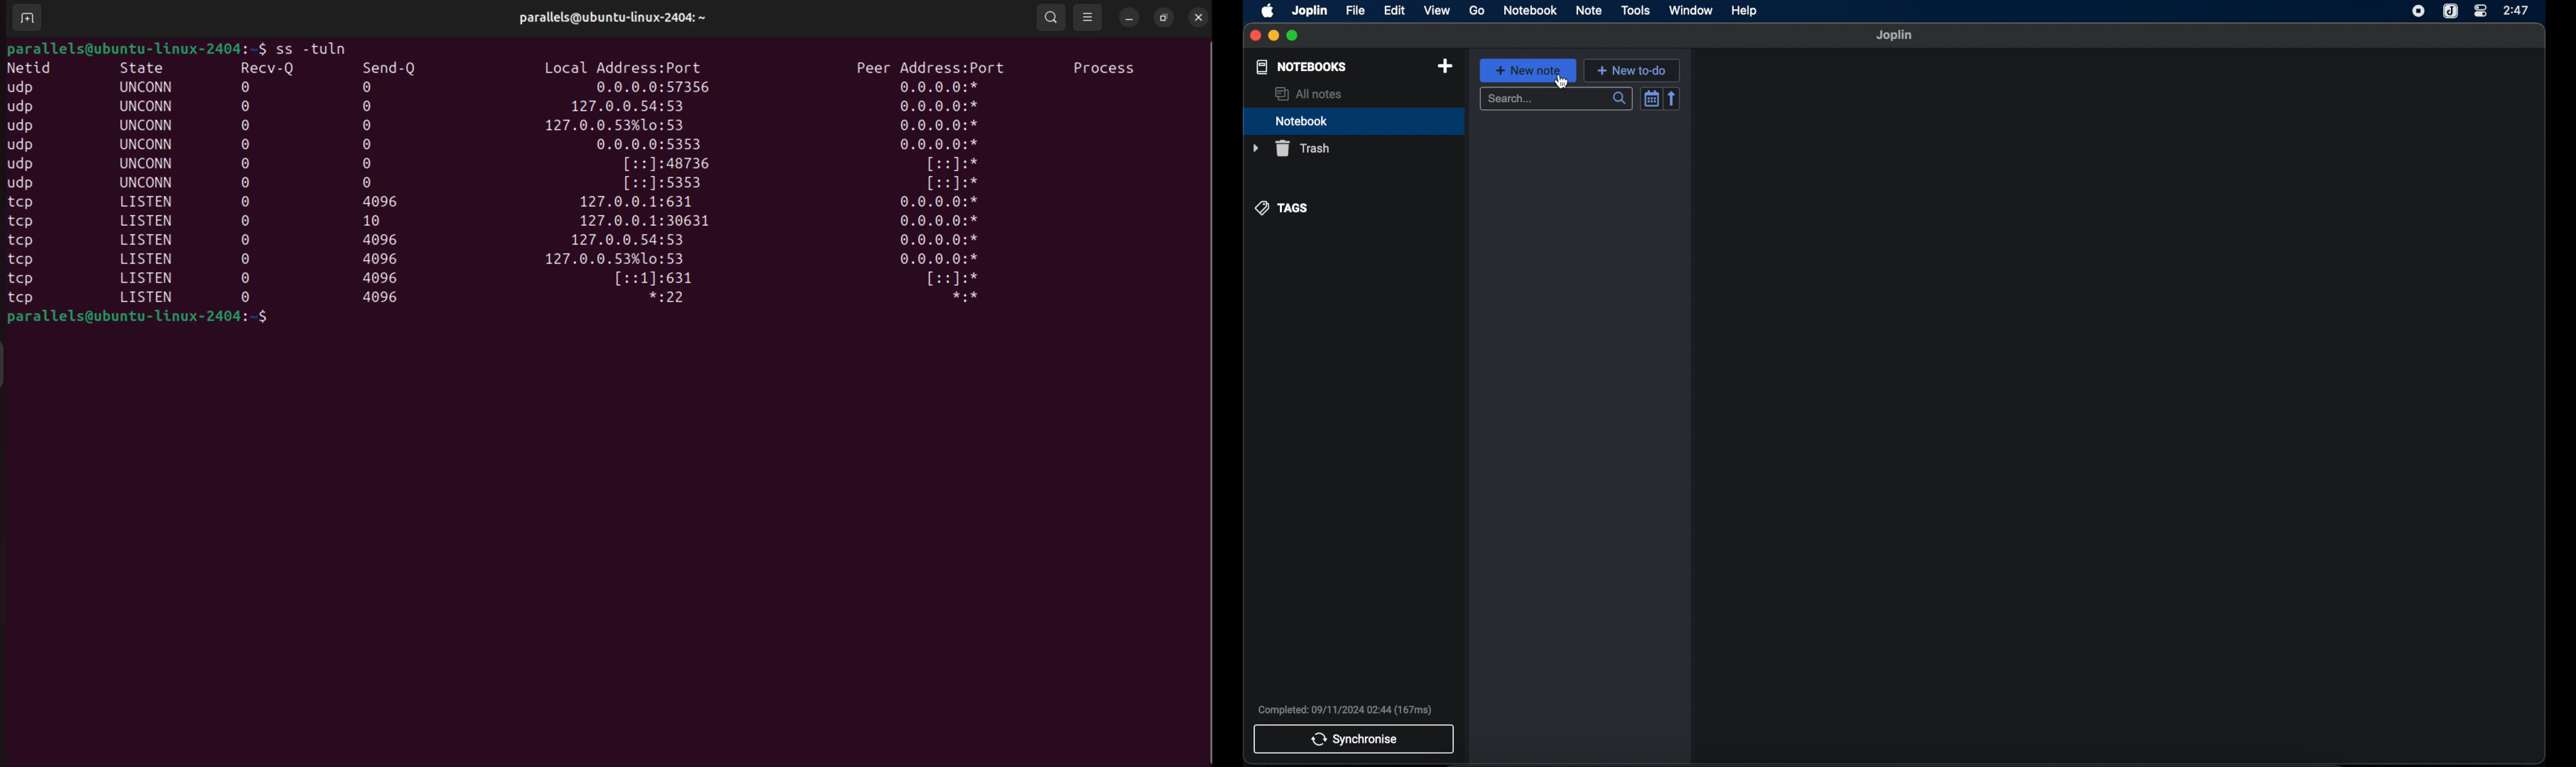 The height and width of the screenshot is (784, 2576). Describe the element at coordinates (1293, 36) in the screenshot. I see `maximize` at that location.